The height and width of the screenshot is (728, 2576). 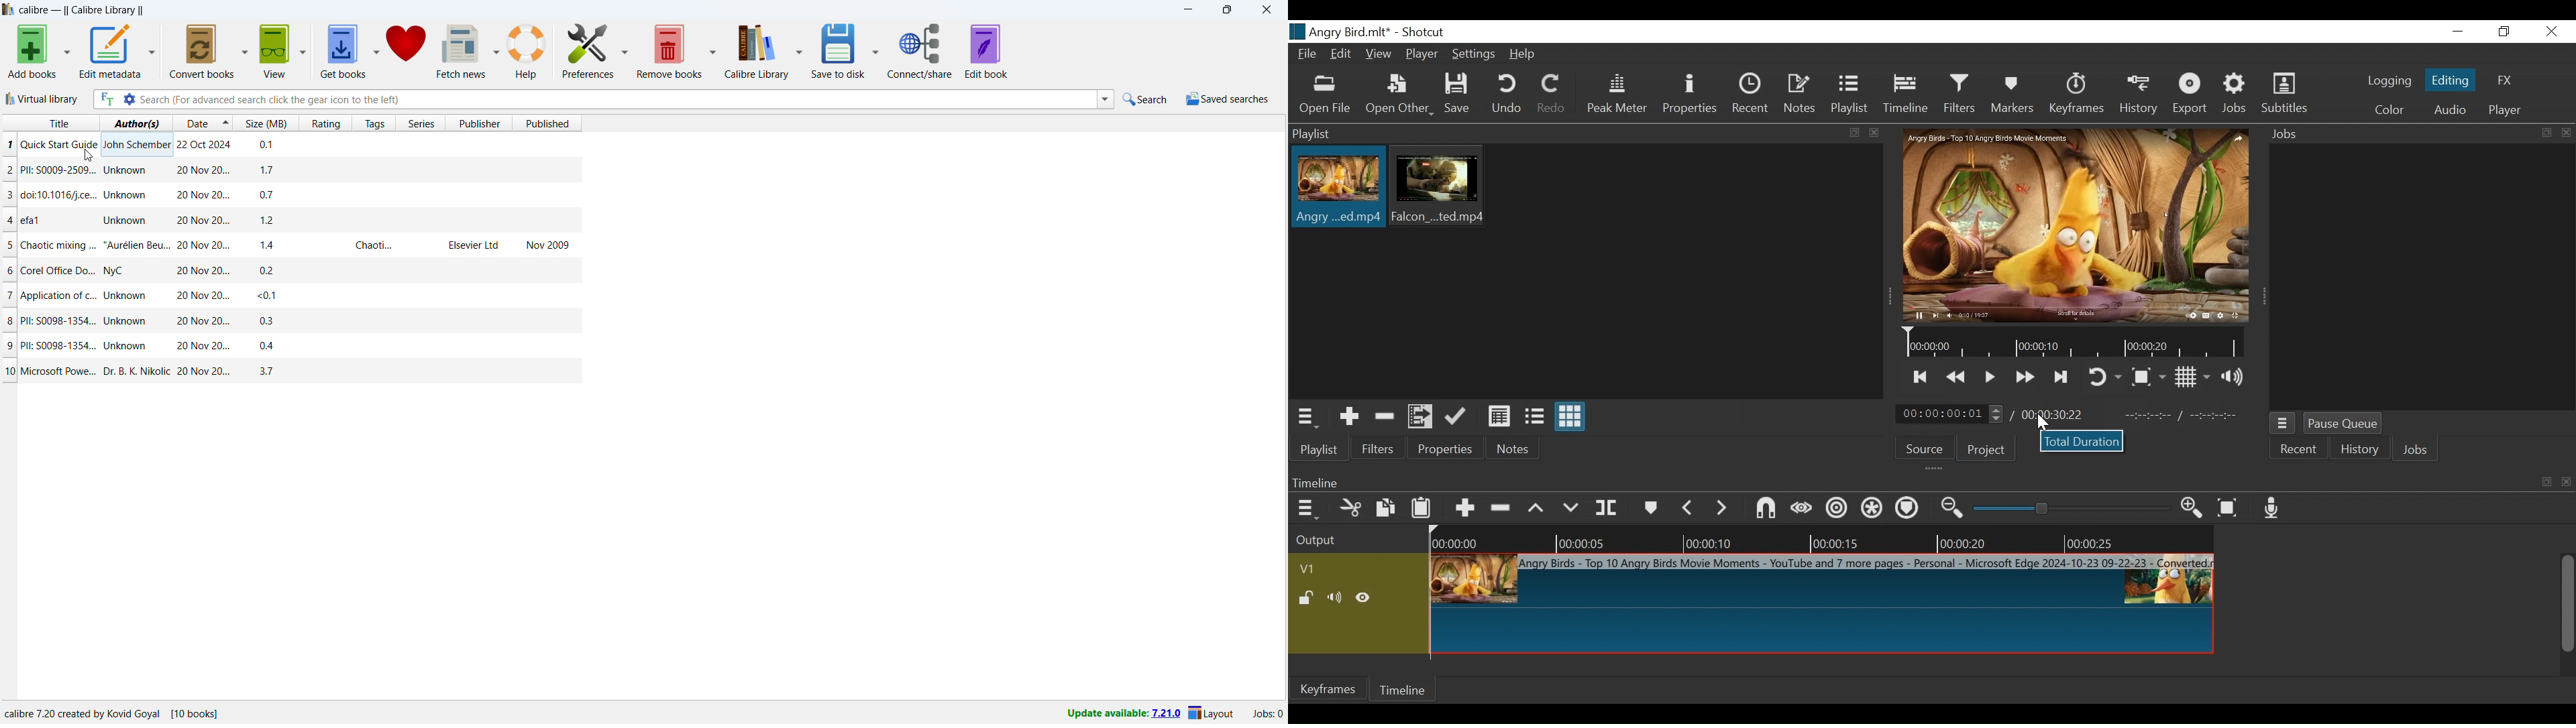 I want to click on Player, so click(x=1422, y=54).